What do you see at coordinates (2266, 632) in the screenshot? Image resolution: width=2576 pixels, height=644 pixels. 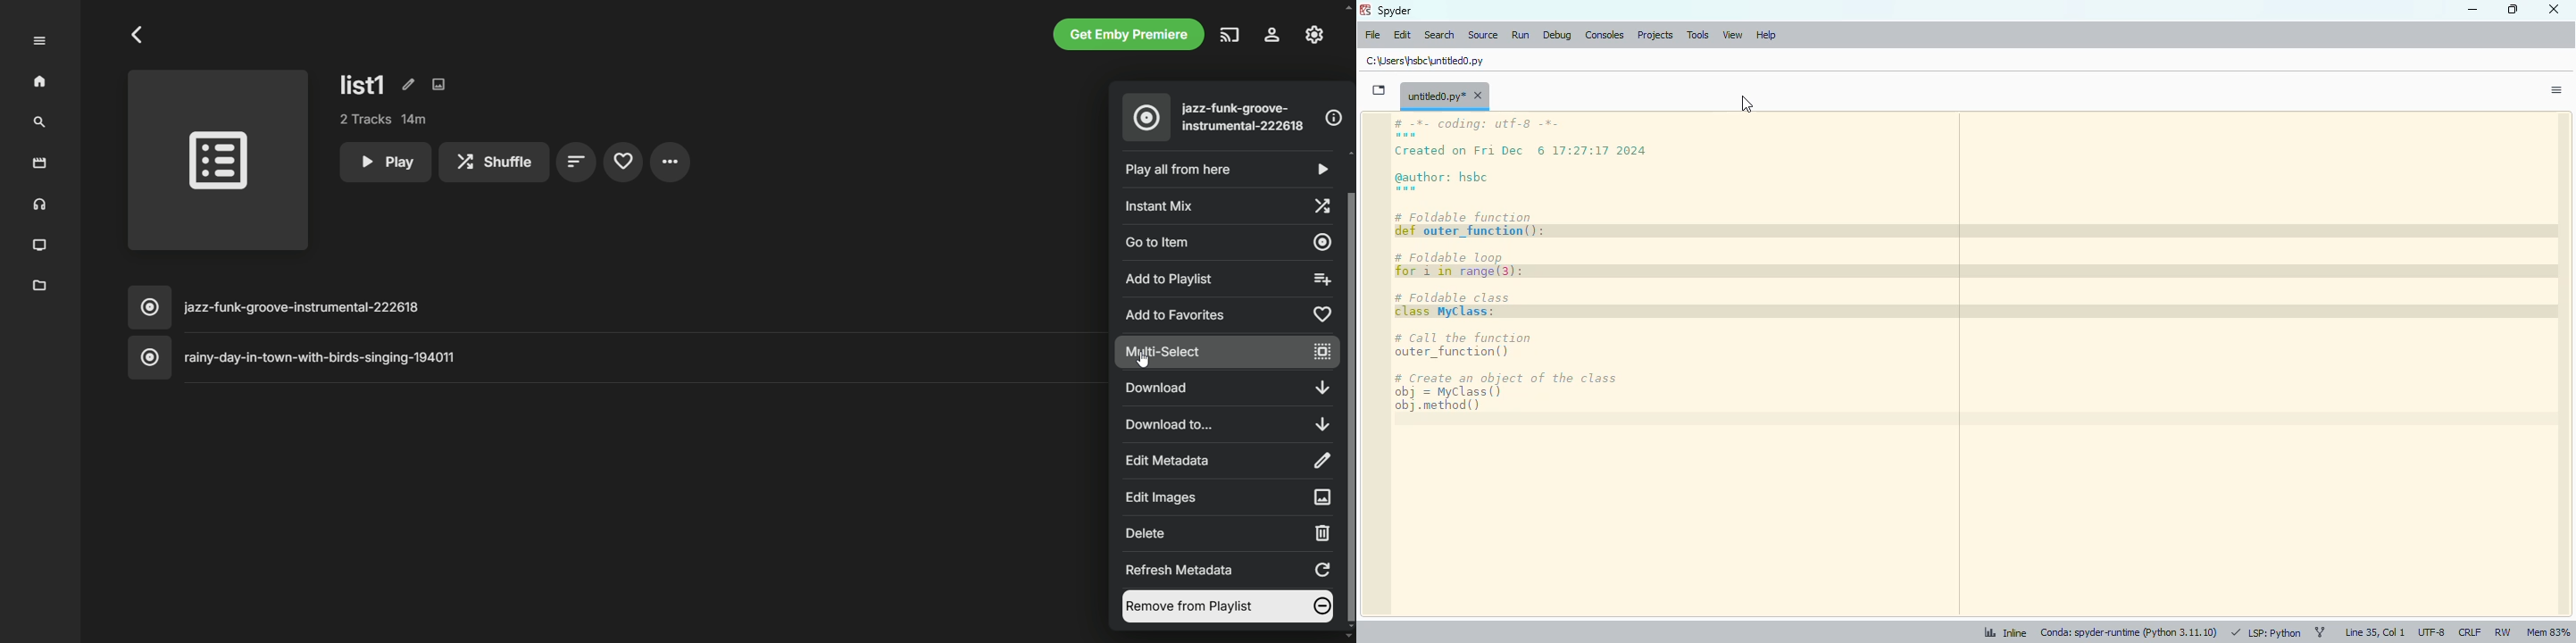 I see `LSP: python` at bounding box center [2266, 632].